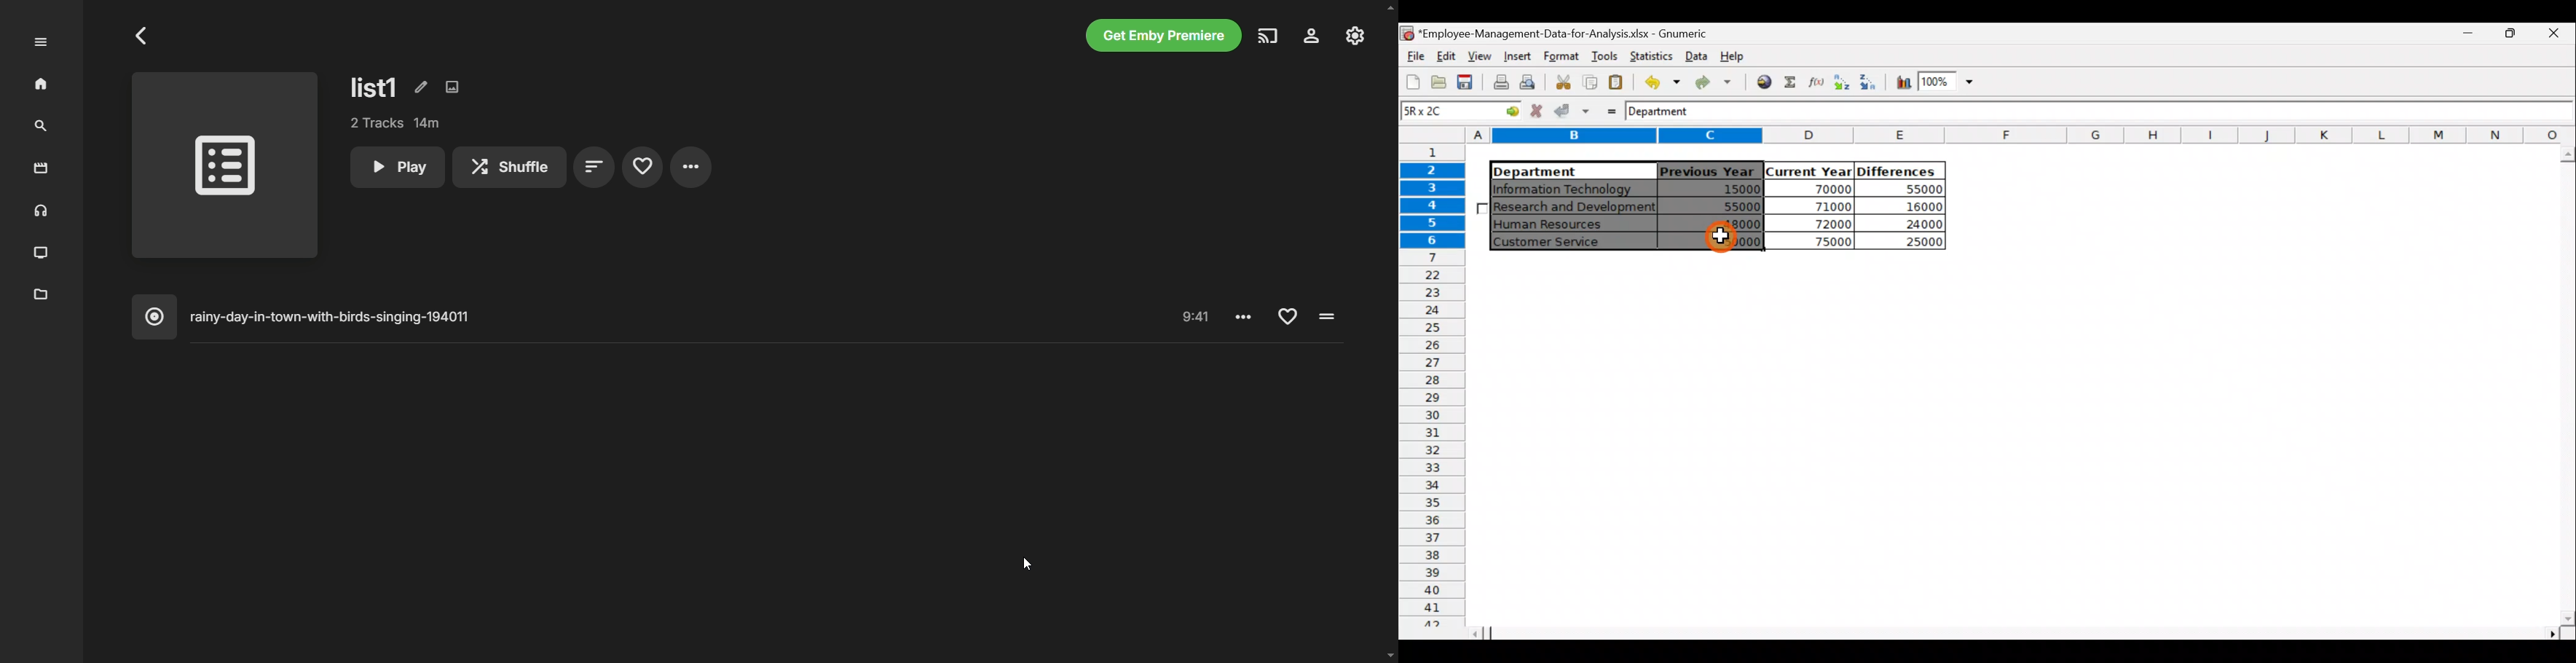 The height and width of the screenshot is (672, 2576). Describe the element at coordinates (1735, 206) in the screenshot. I see `55000` at that location.